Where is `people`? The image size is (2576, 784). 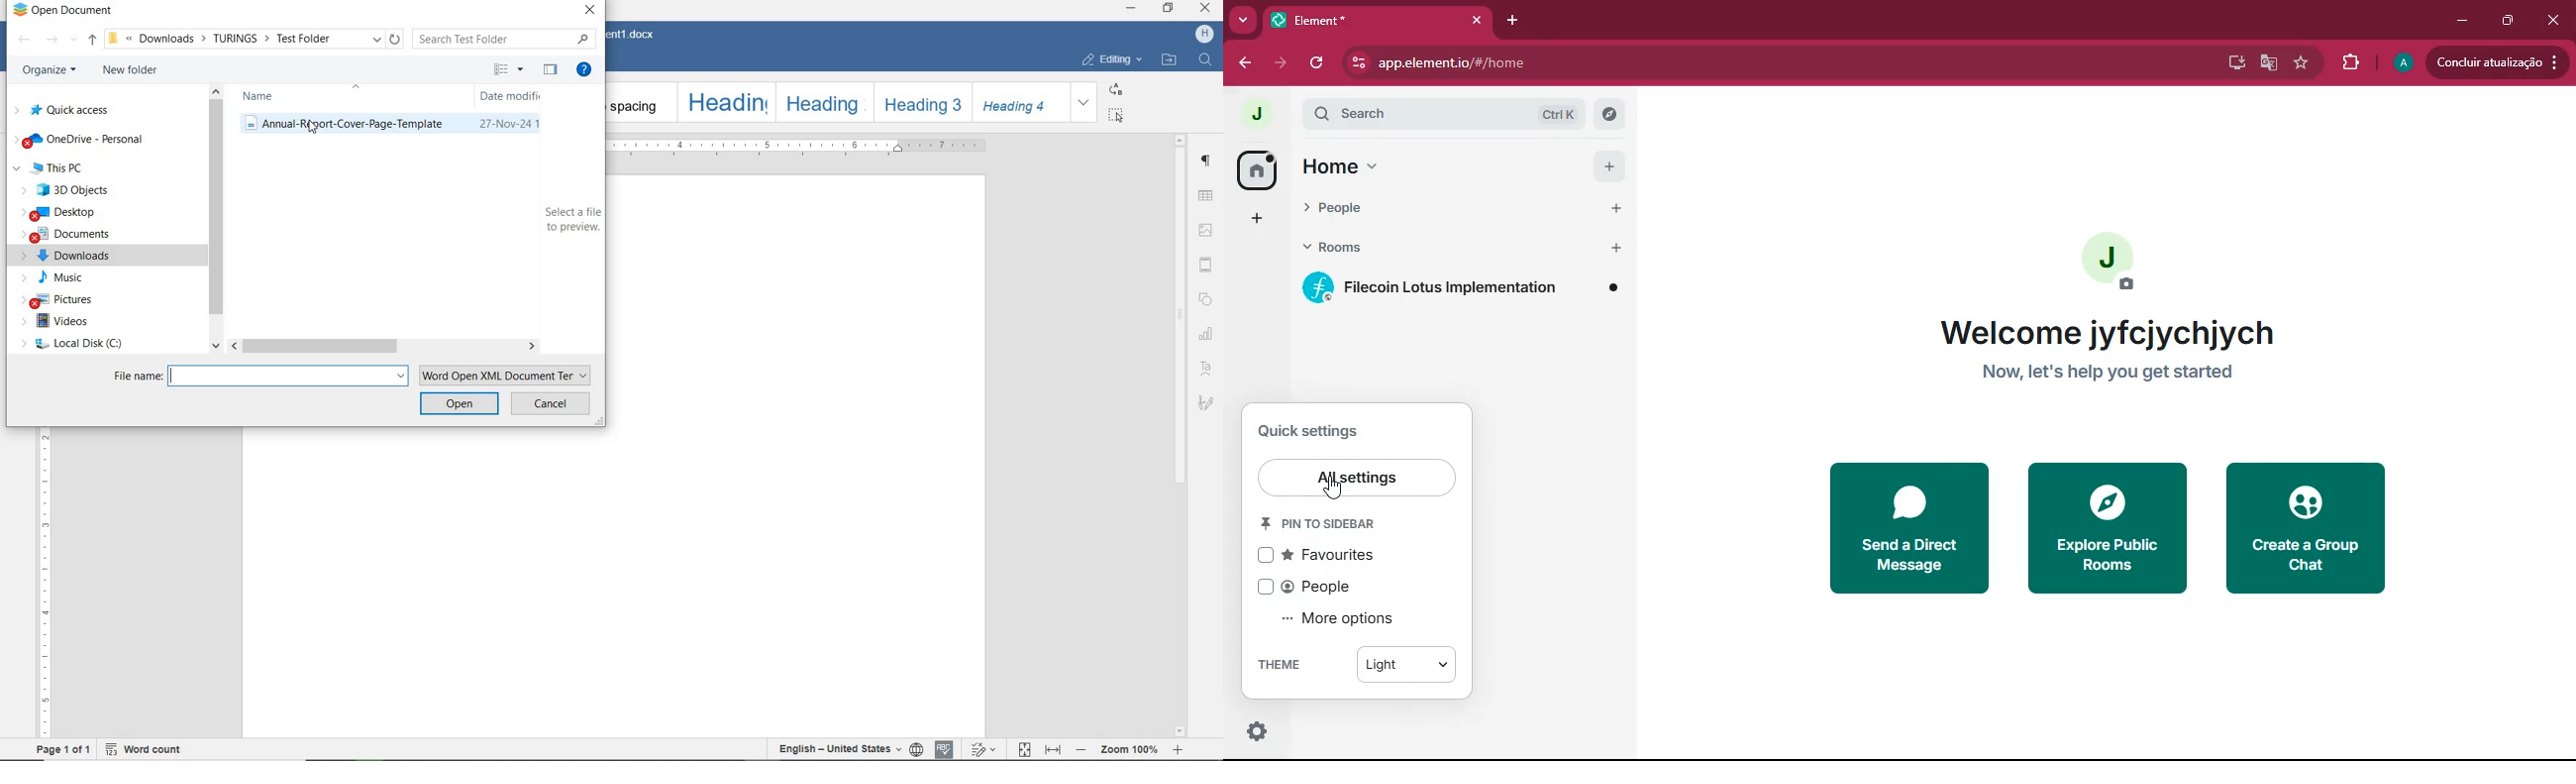 people is located at coordinates (1419, 211).